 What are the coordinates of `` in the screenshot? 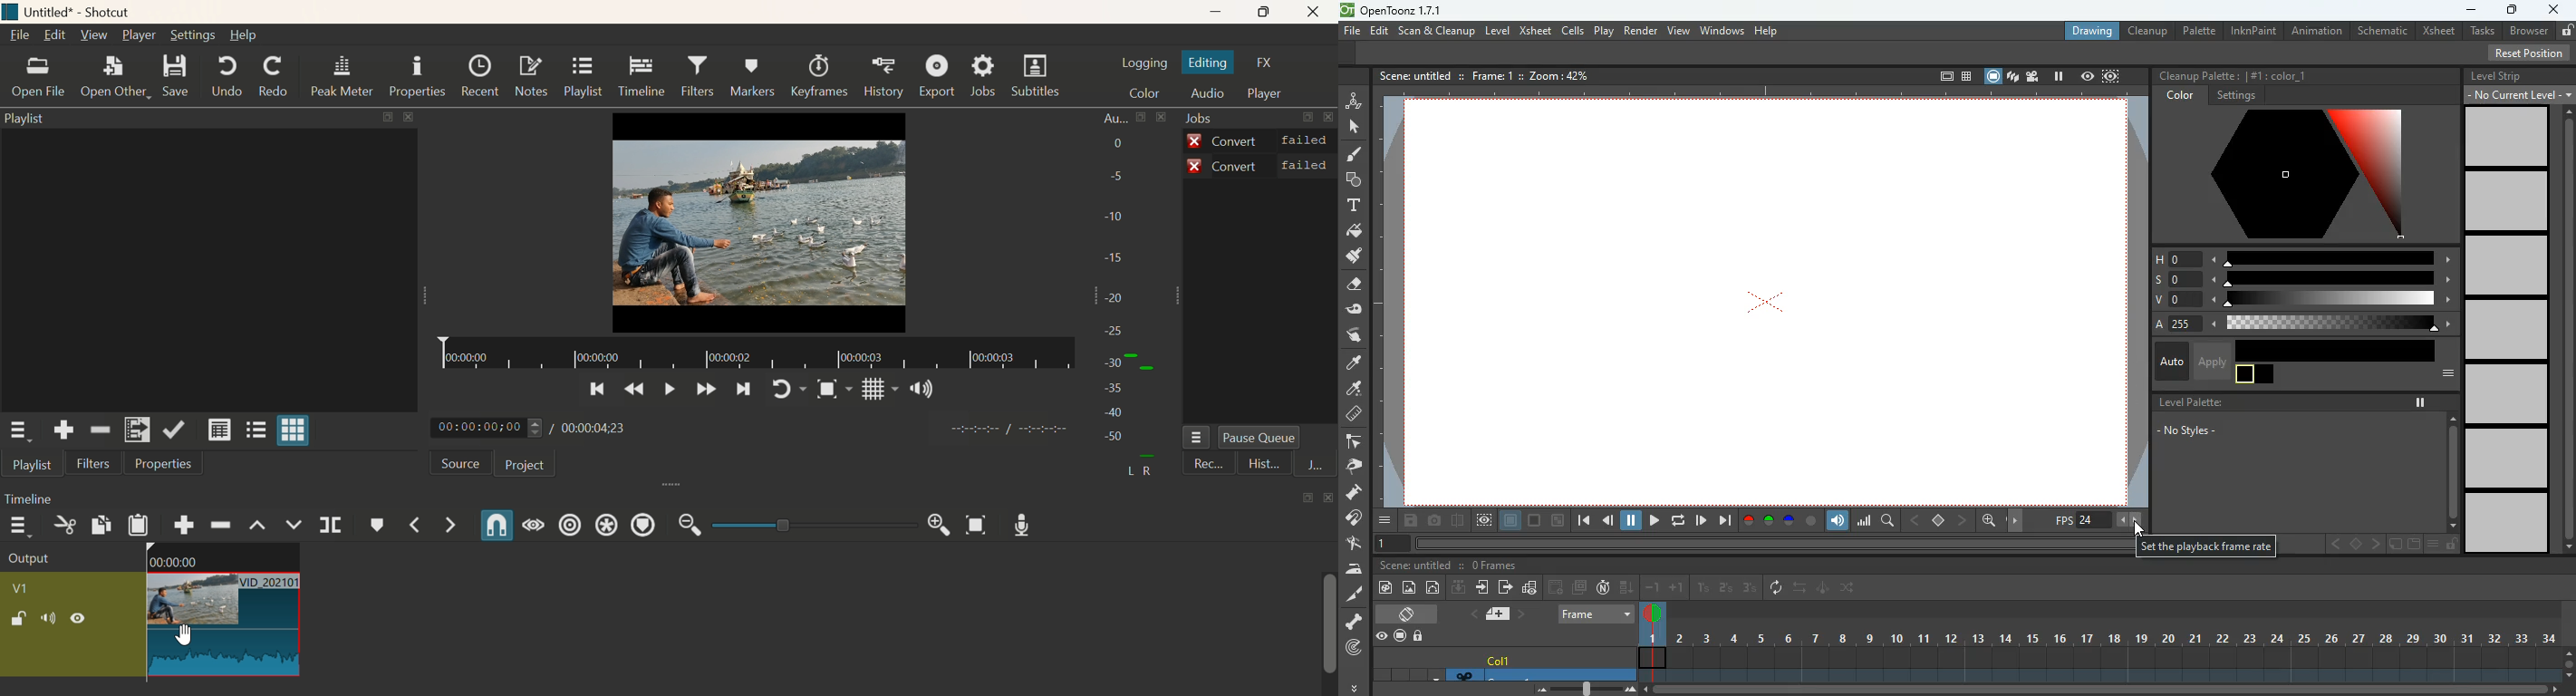 It's located at (97, 429).